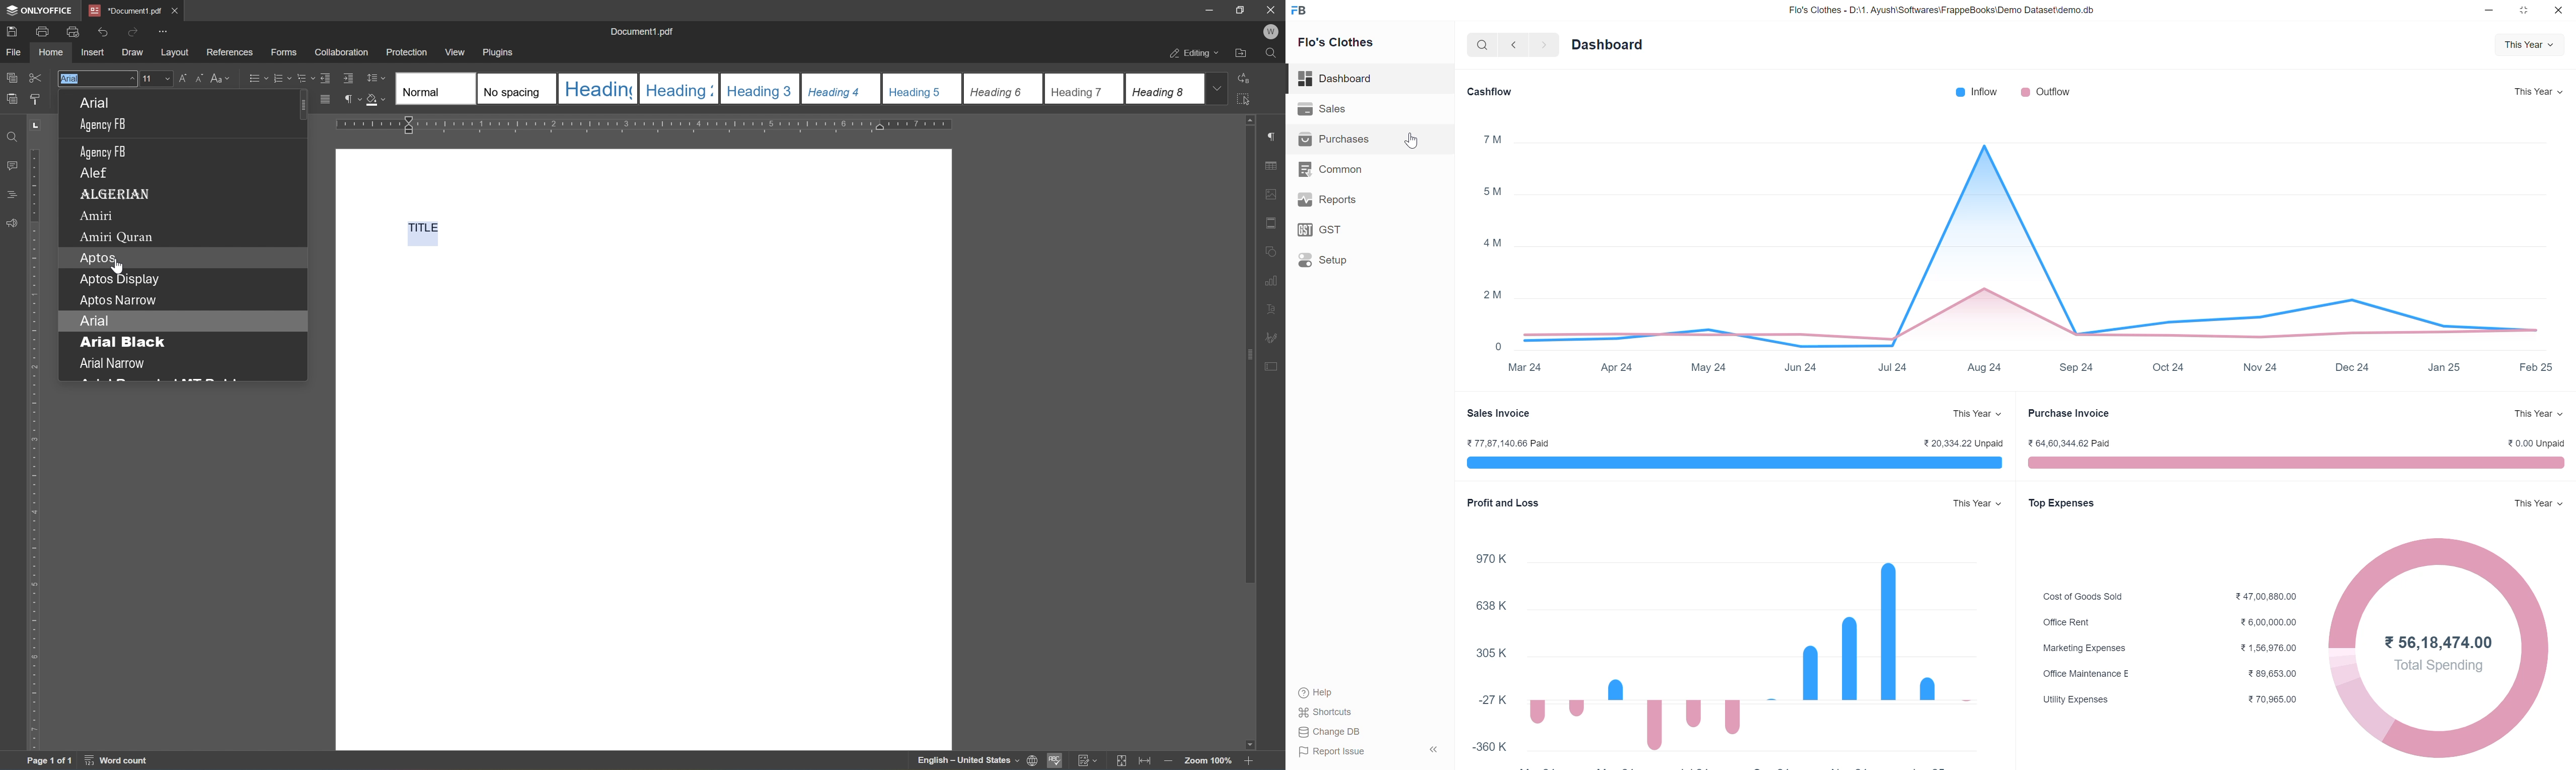 The width and height of the screenshot is (2576, 784). Describe the element at coordinates (2490, 11) in the screenshot. I see `minimize` at that location.